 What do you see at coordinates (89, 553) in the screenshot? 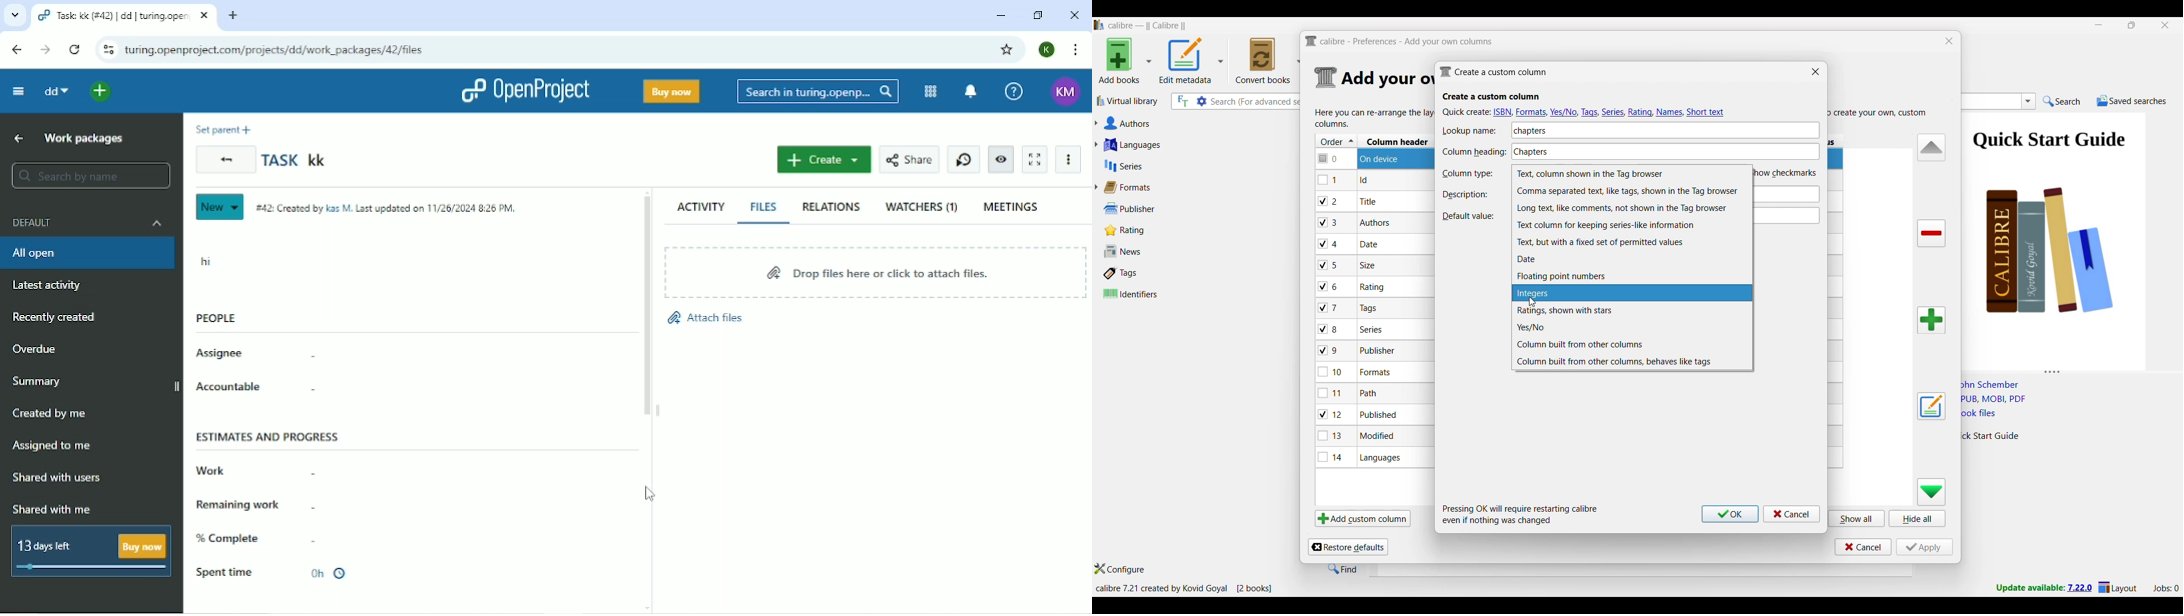
I see `13 days left Buy now` at bounding box center [89, 553].